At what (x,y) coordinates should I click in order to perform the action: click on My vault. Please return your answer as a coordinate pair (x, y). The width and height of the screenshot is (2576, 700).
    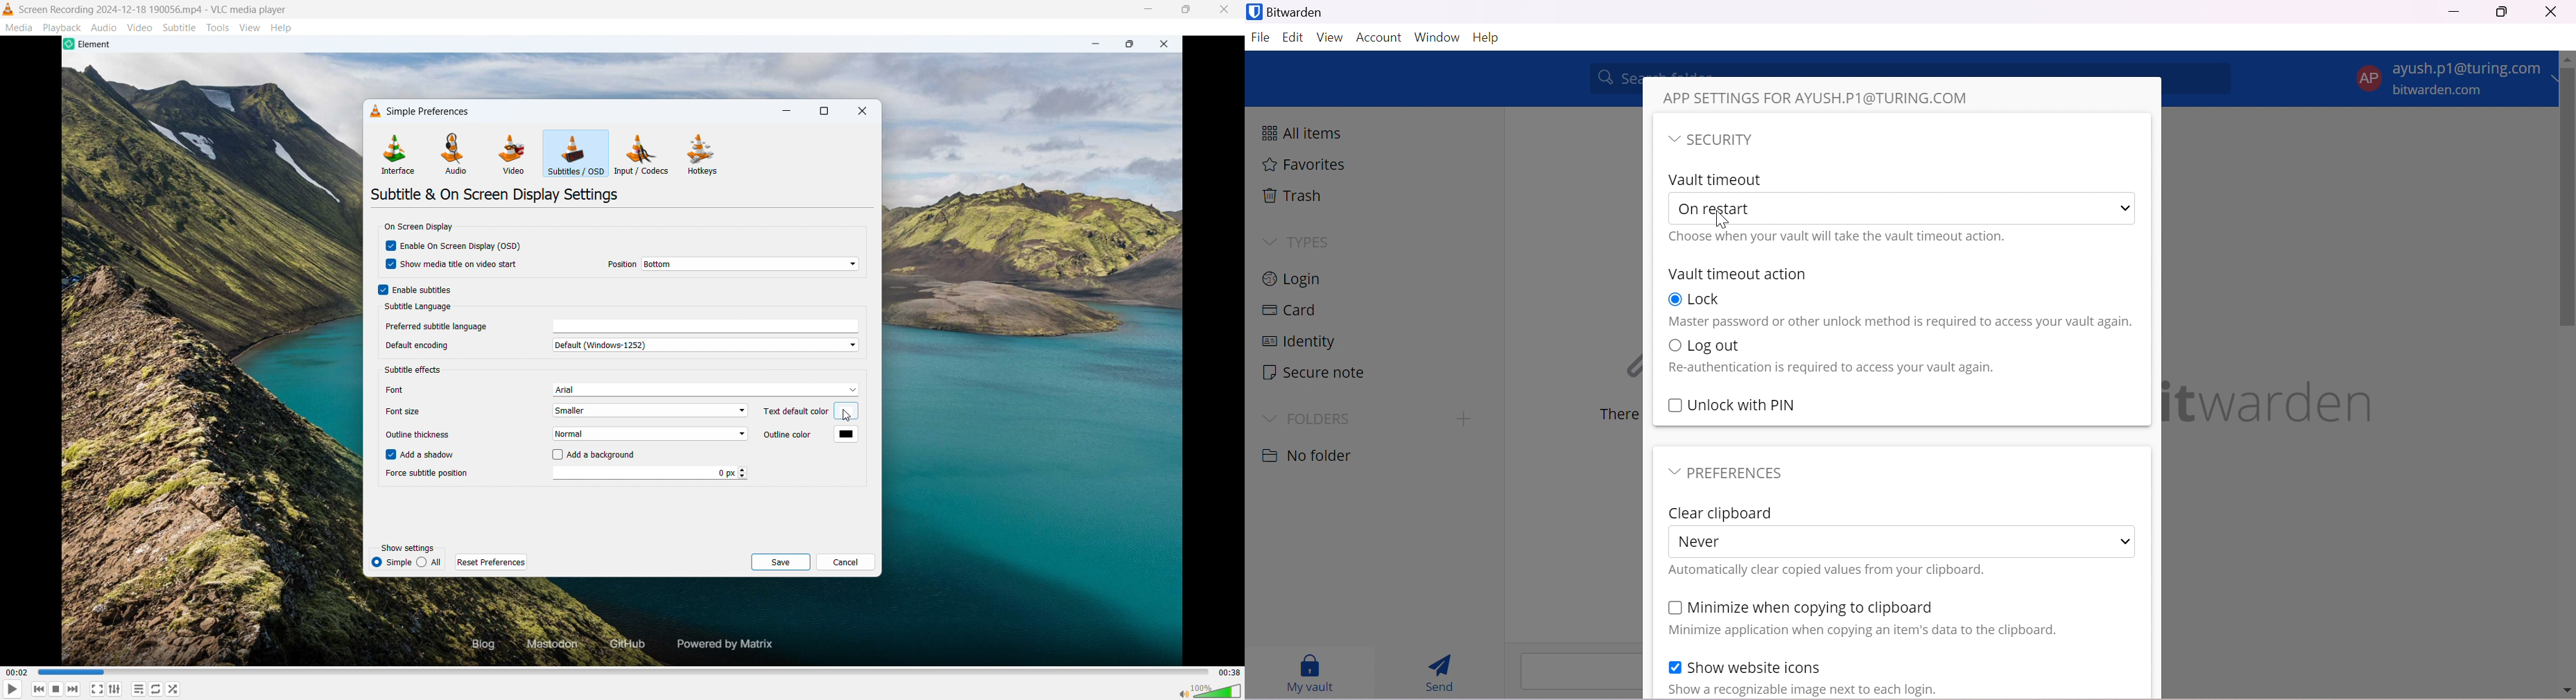
    Looking at the image, I should click on (1313, 674).